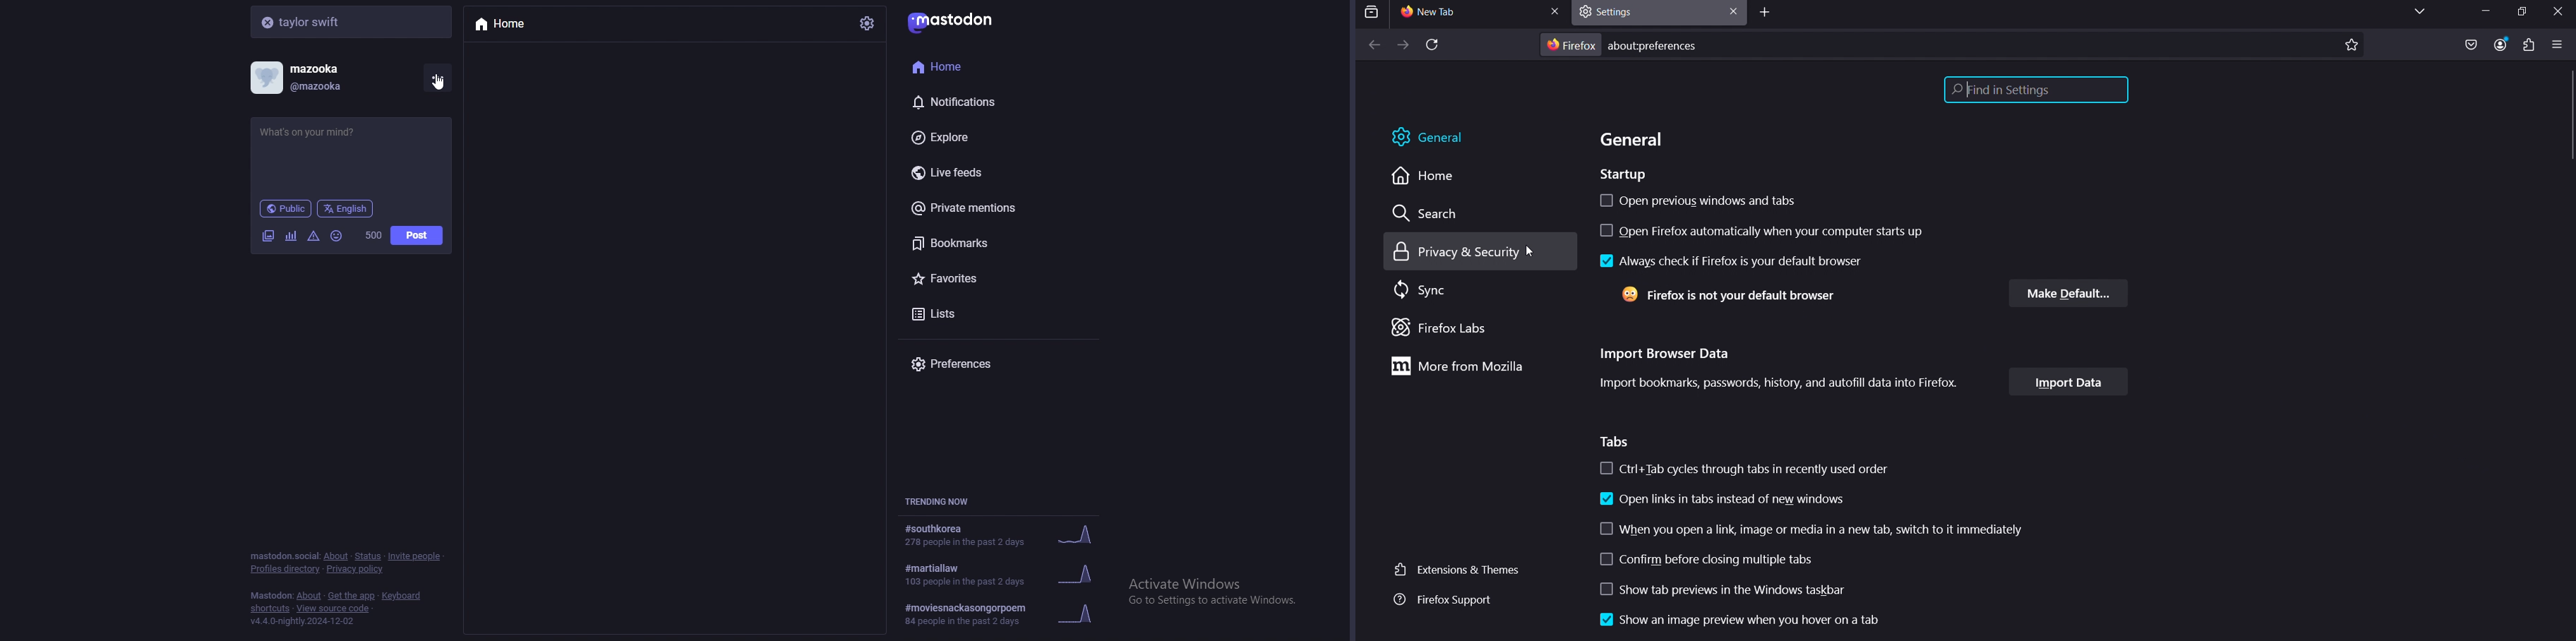 This screenshot has width=2576, height=644. What do you see at coordinates (337, 556) in the screenshot?
I see `about` at bounding box center [337, 556].